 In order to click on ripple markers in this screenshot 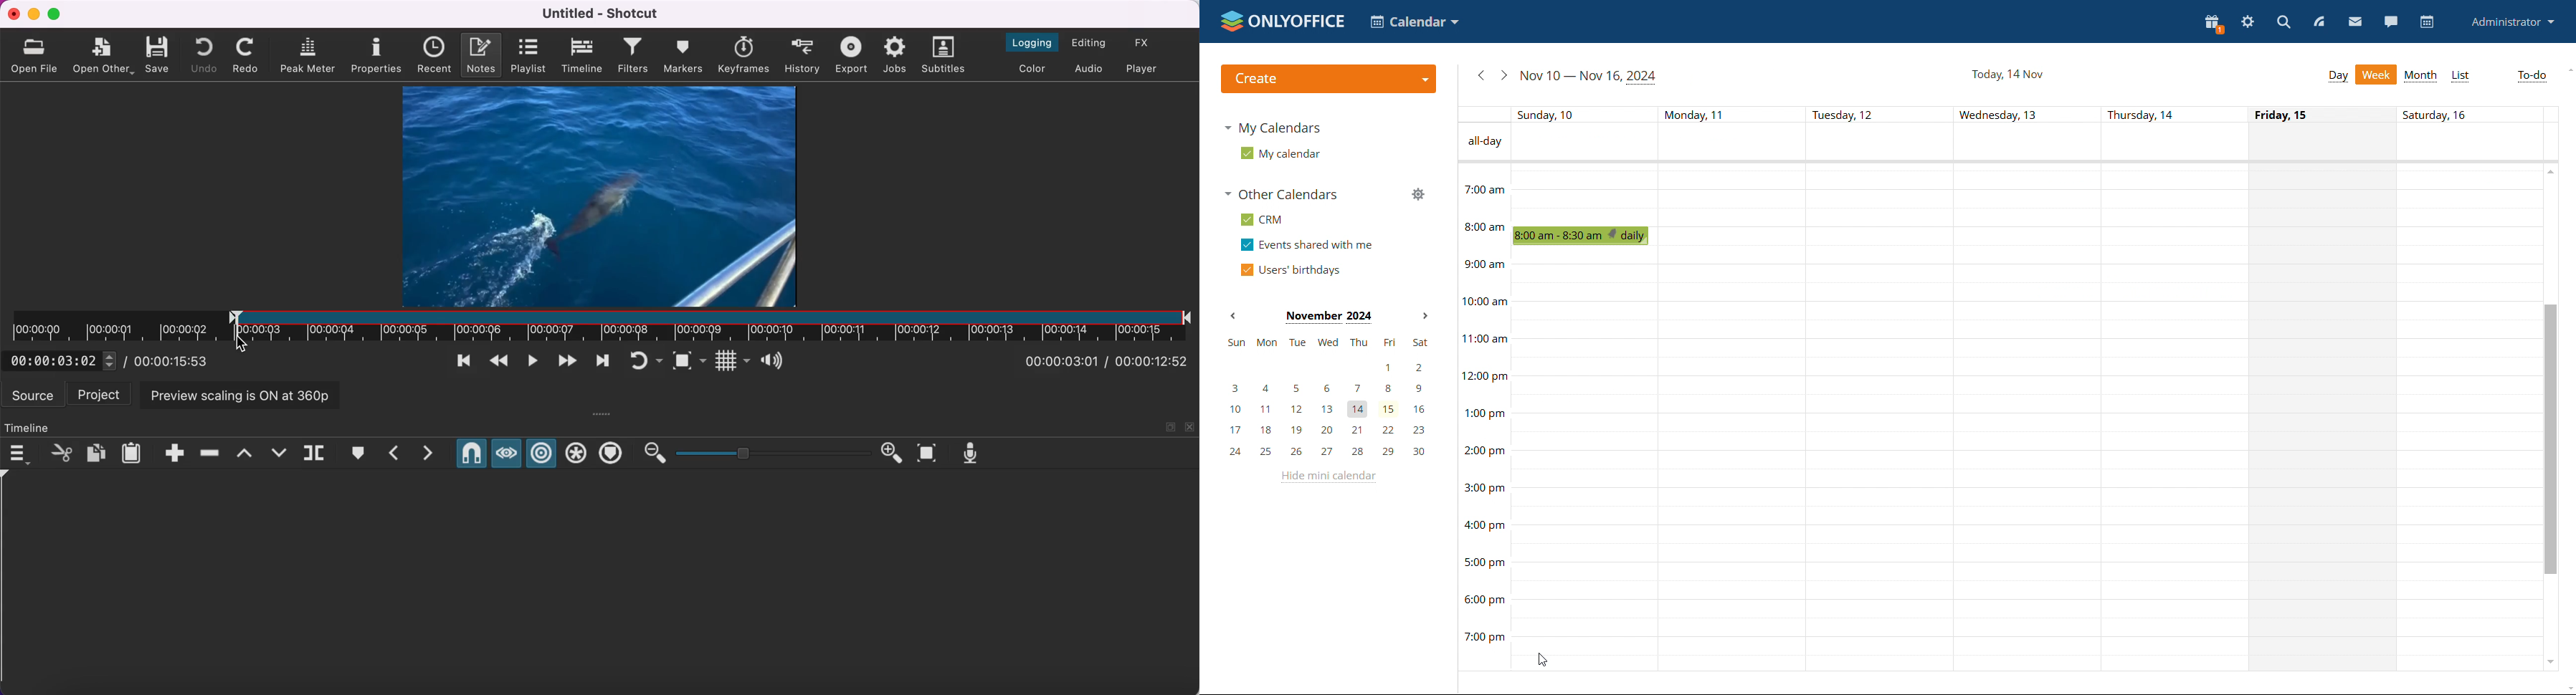, I will do `click(611, 454)`.